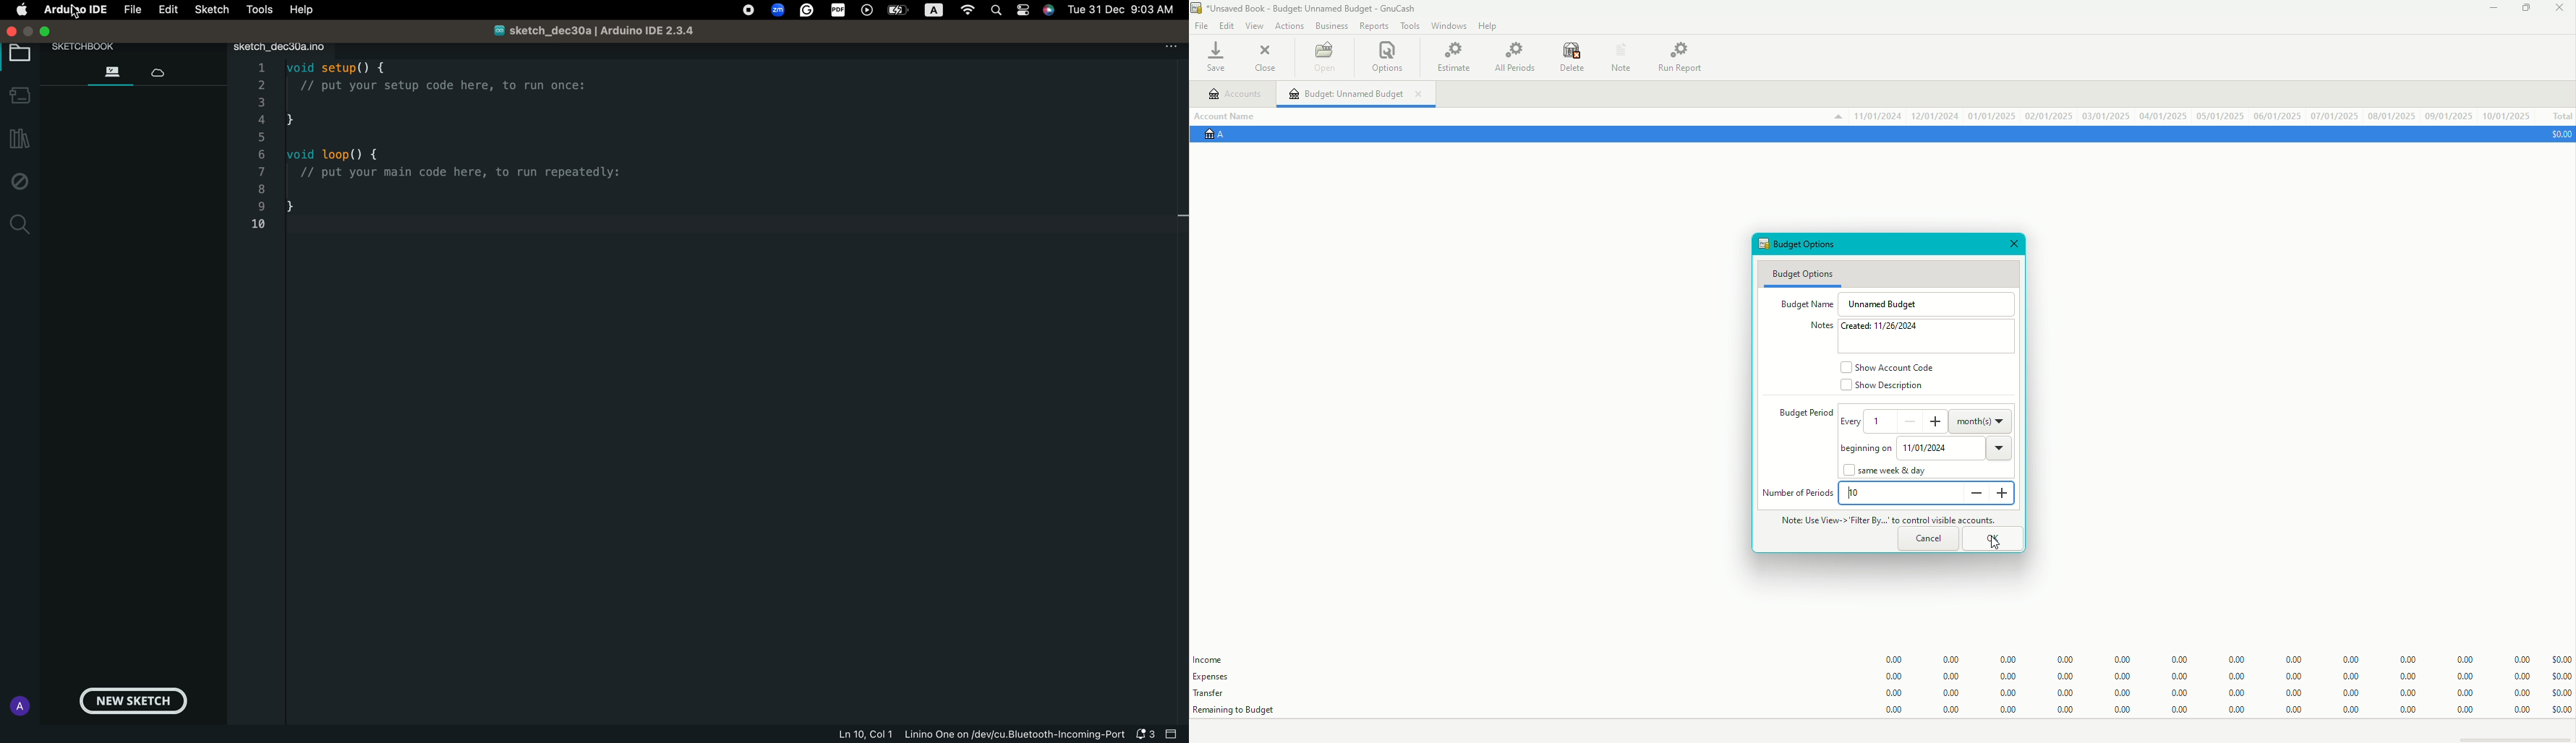 The width and height of the screenshot is (2576, 756). Describe the element at coordinates (1928, 539) in the screenshot. I see `Cancel` at that location.